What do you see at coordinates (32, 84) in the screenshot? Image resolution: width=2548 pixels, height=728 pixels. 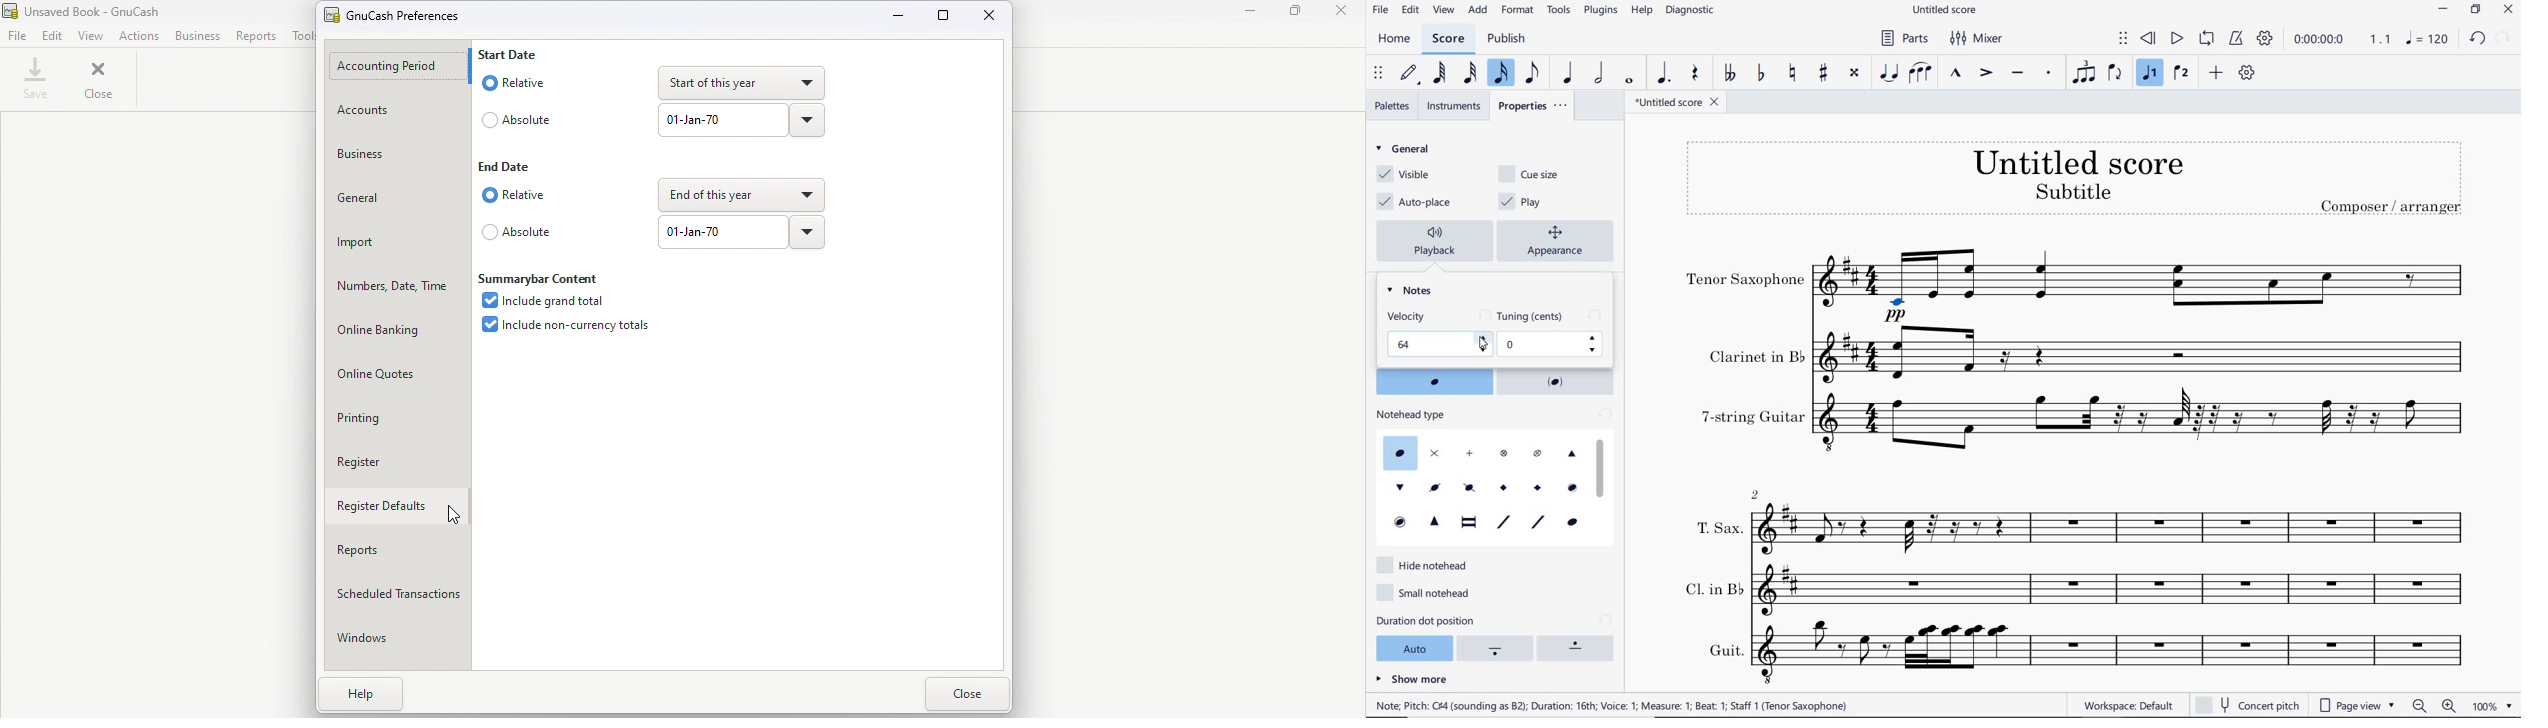 I see `Save` at bounding box center [32, 84].